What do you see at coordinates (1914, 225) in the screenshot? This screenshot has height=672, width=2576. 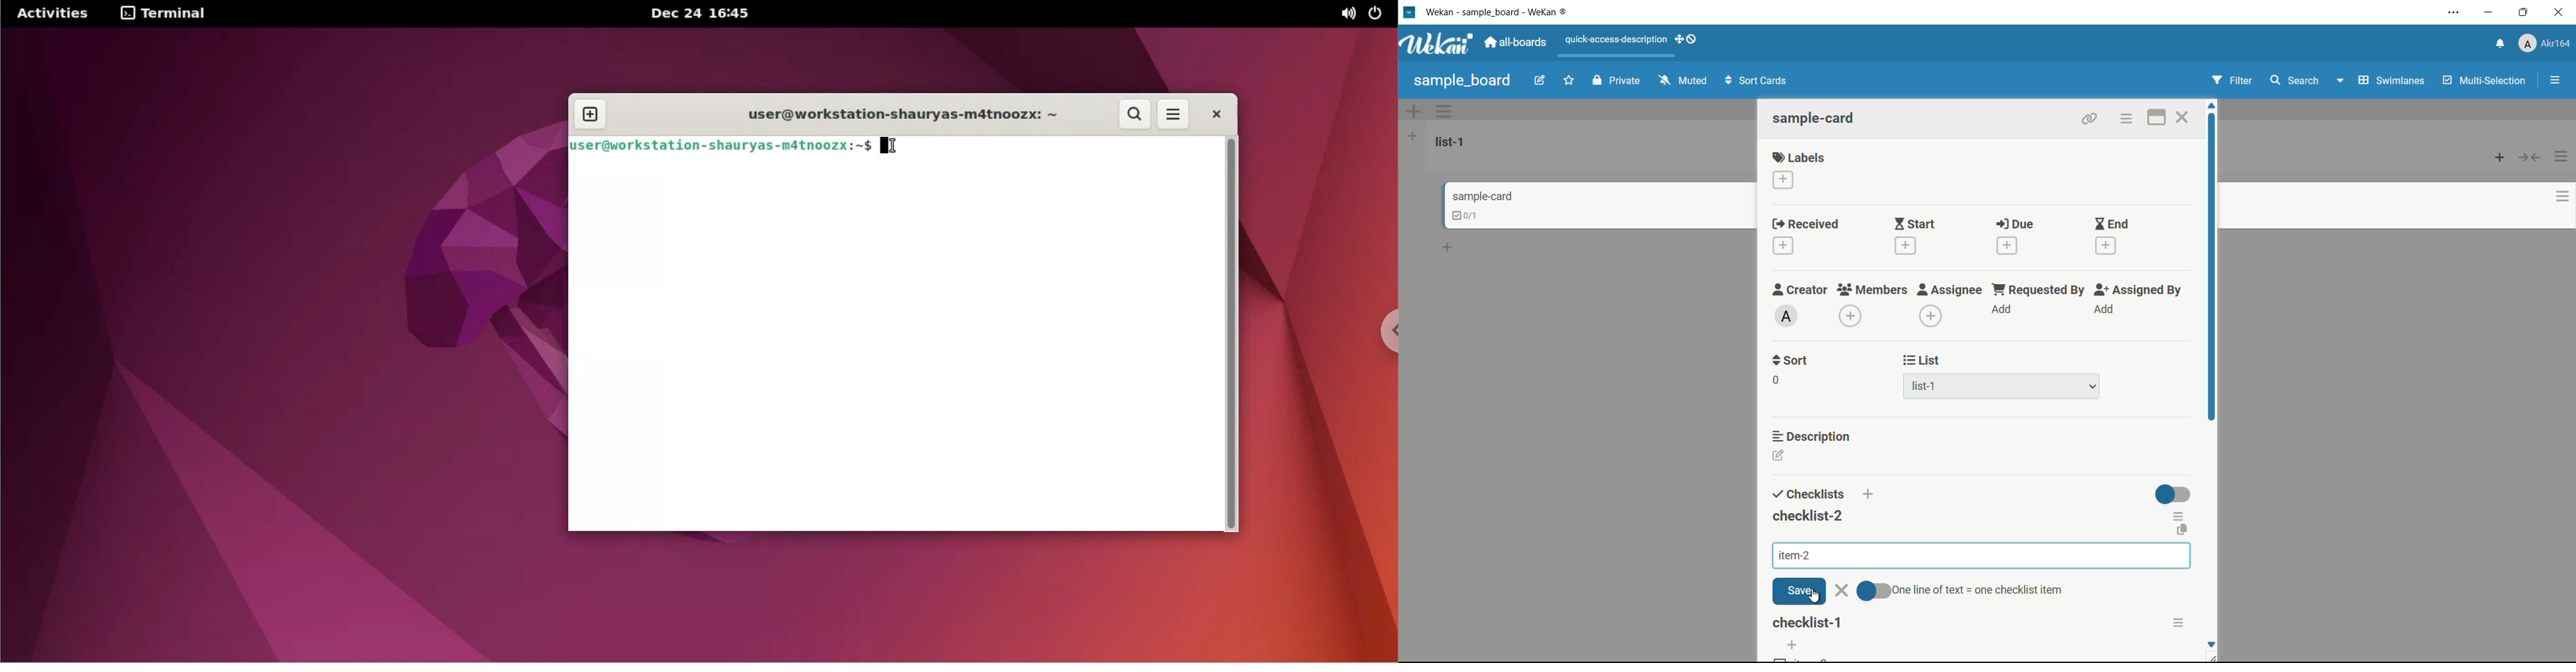 I see `start` at bounding box center [1914, 225].